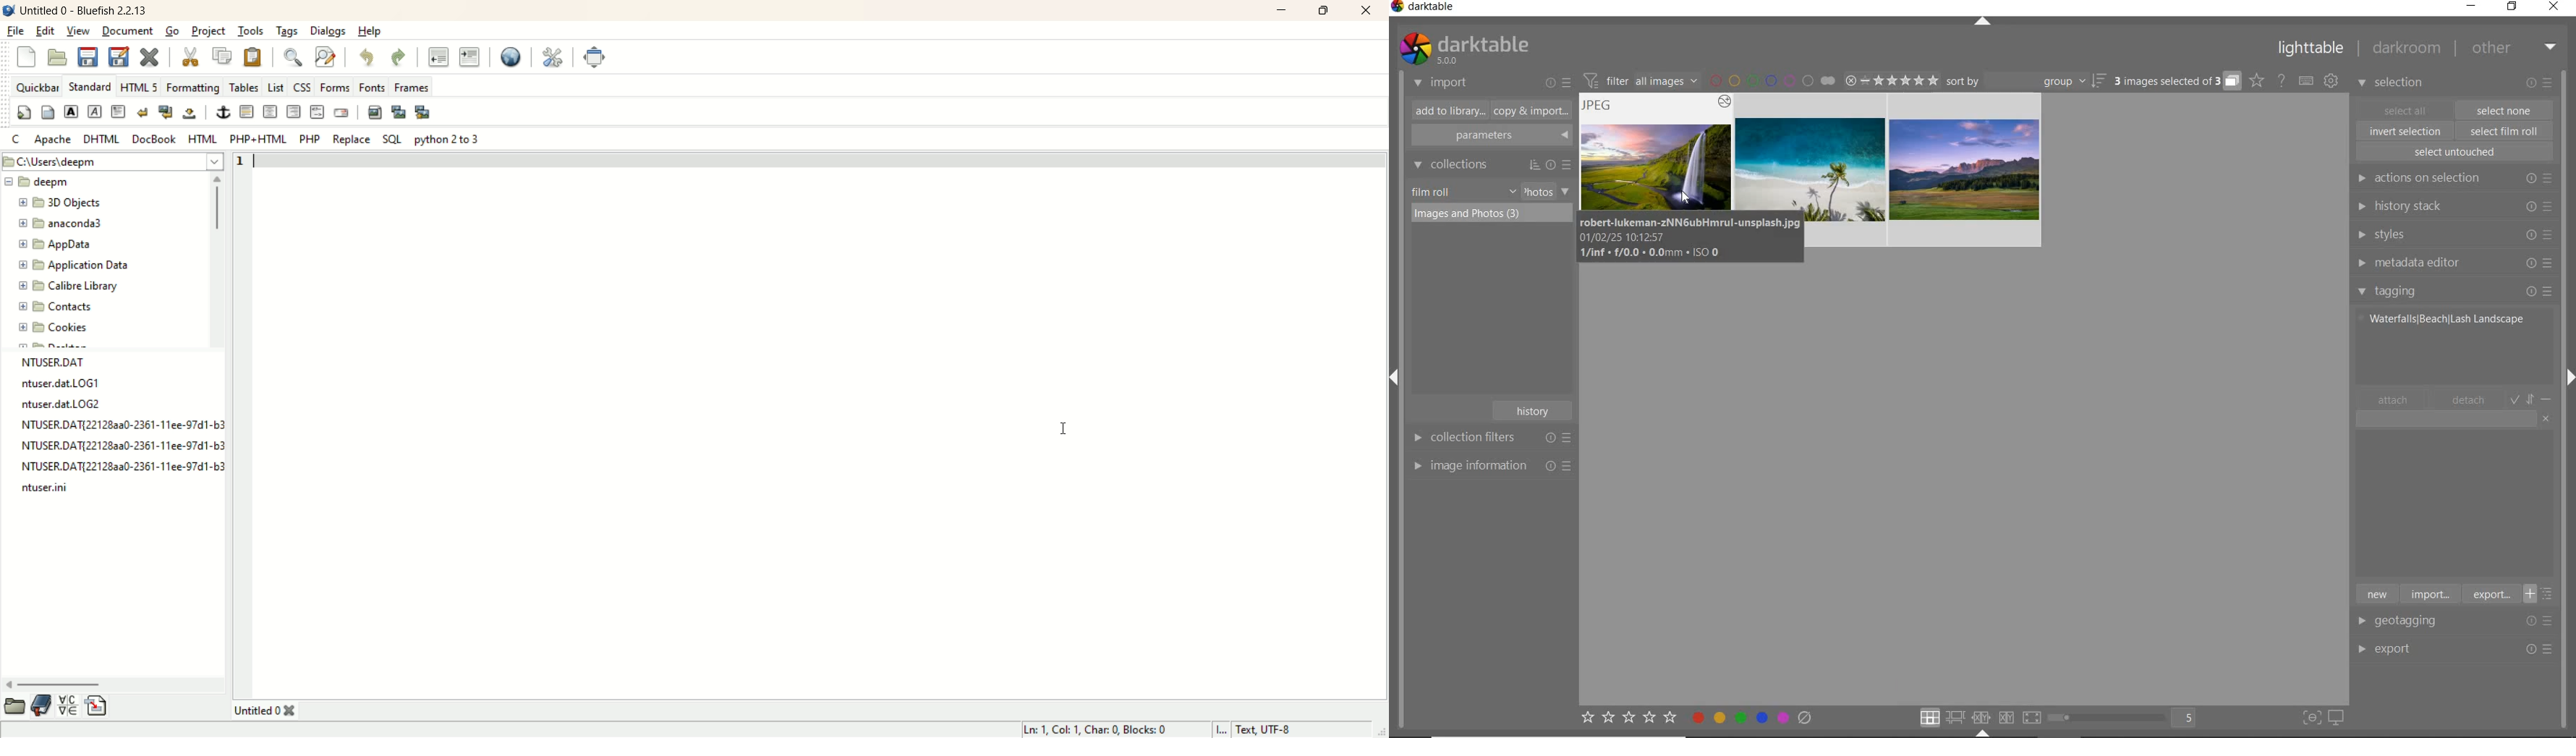  I want to click on break, so click(143, 112).